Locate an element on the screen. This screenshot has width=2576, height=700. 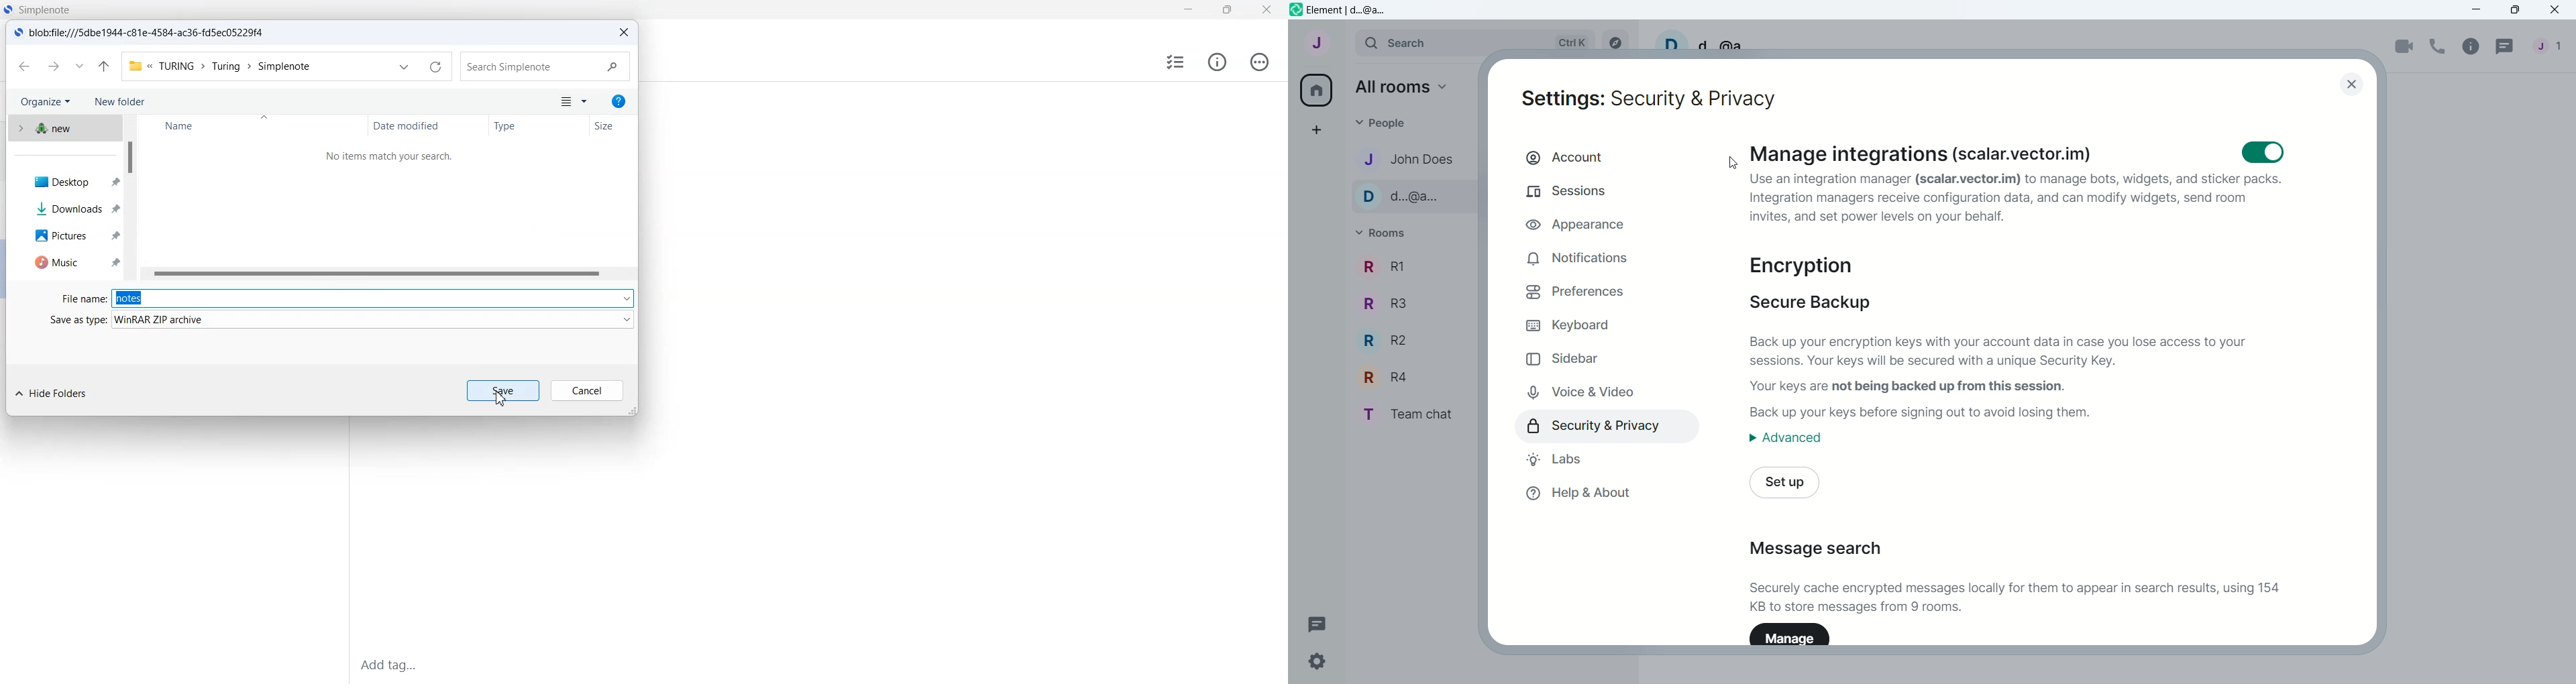
all rooms is located at coordinates (1316, 92).